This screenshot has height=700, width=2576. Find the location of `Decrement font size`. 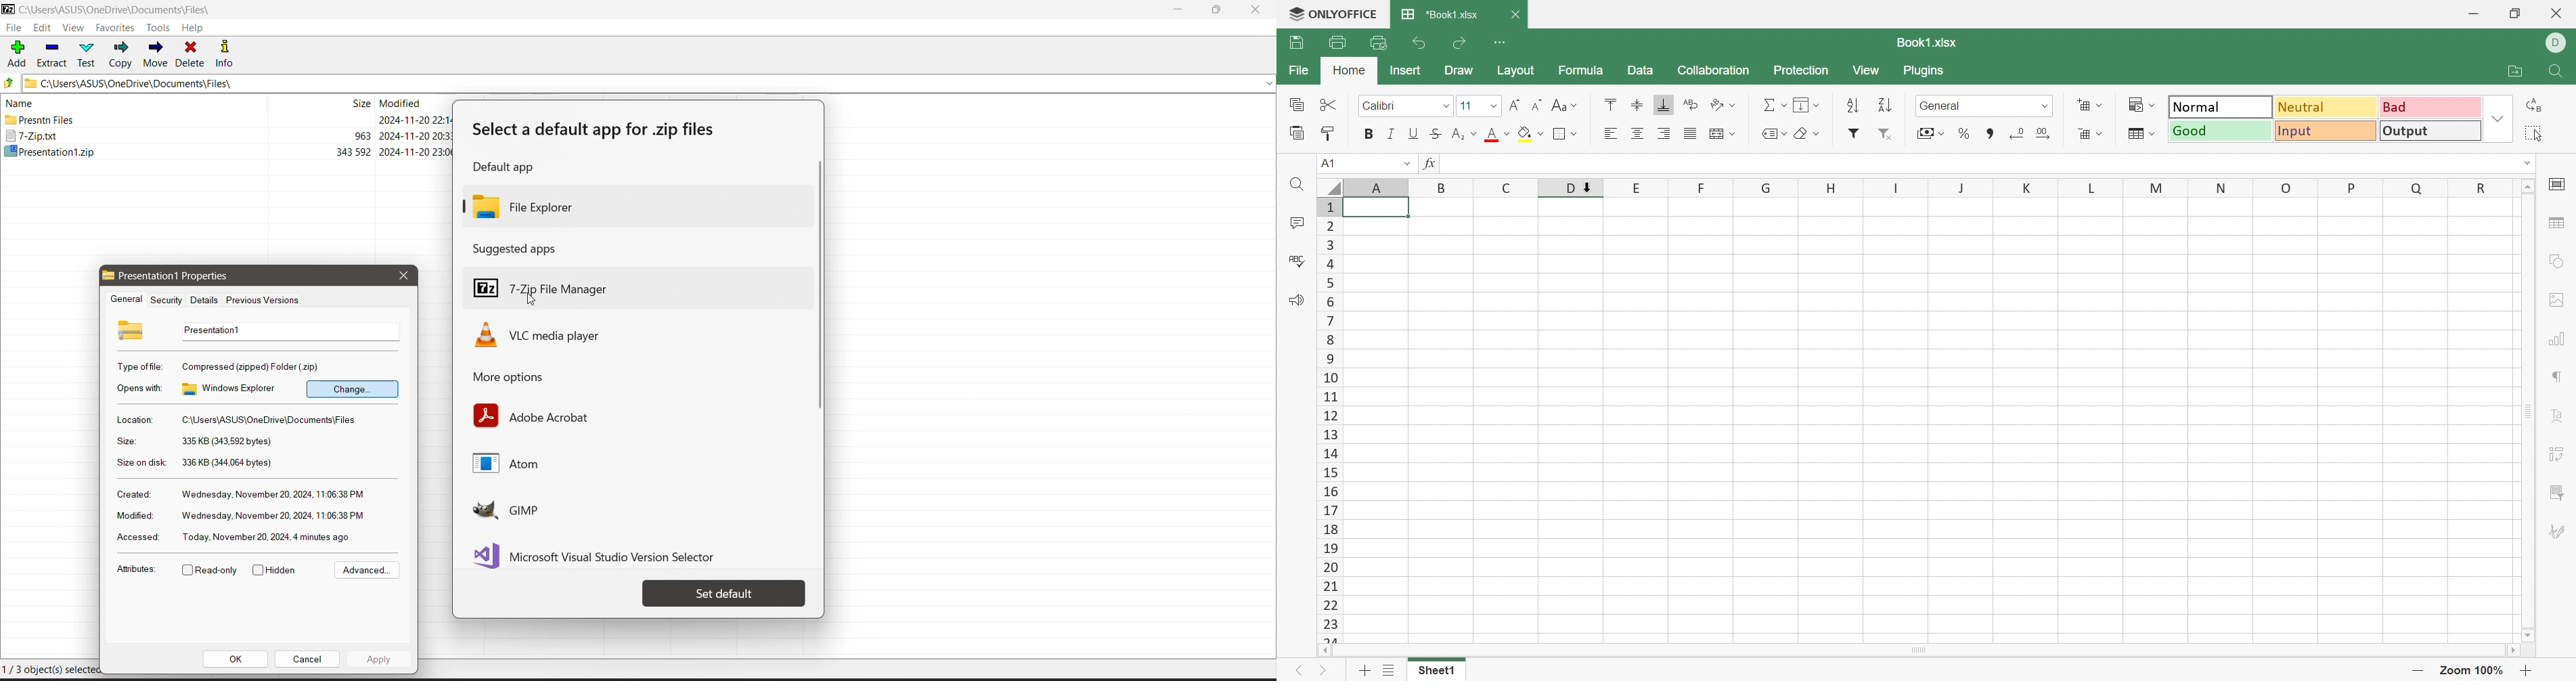

Decrement font size is located at coordinates (1537, 104).